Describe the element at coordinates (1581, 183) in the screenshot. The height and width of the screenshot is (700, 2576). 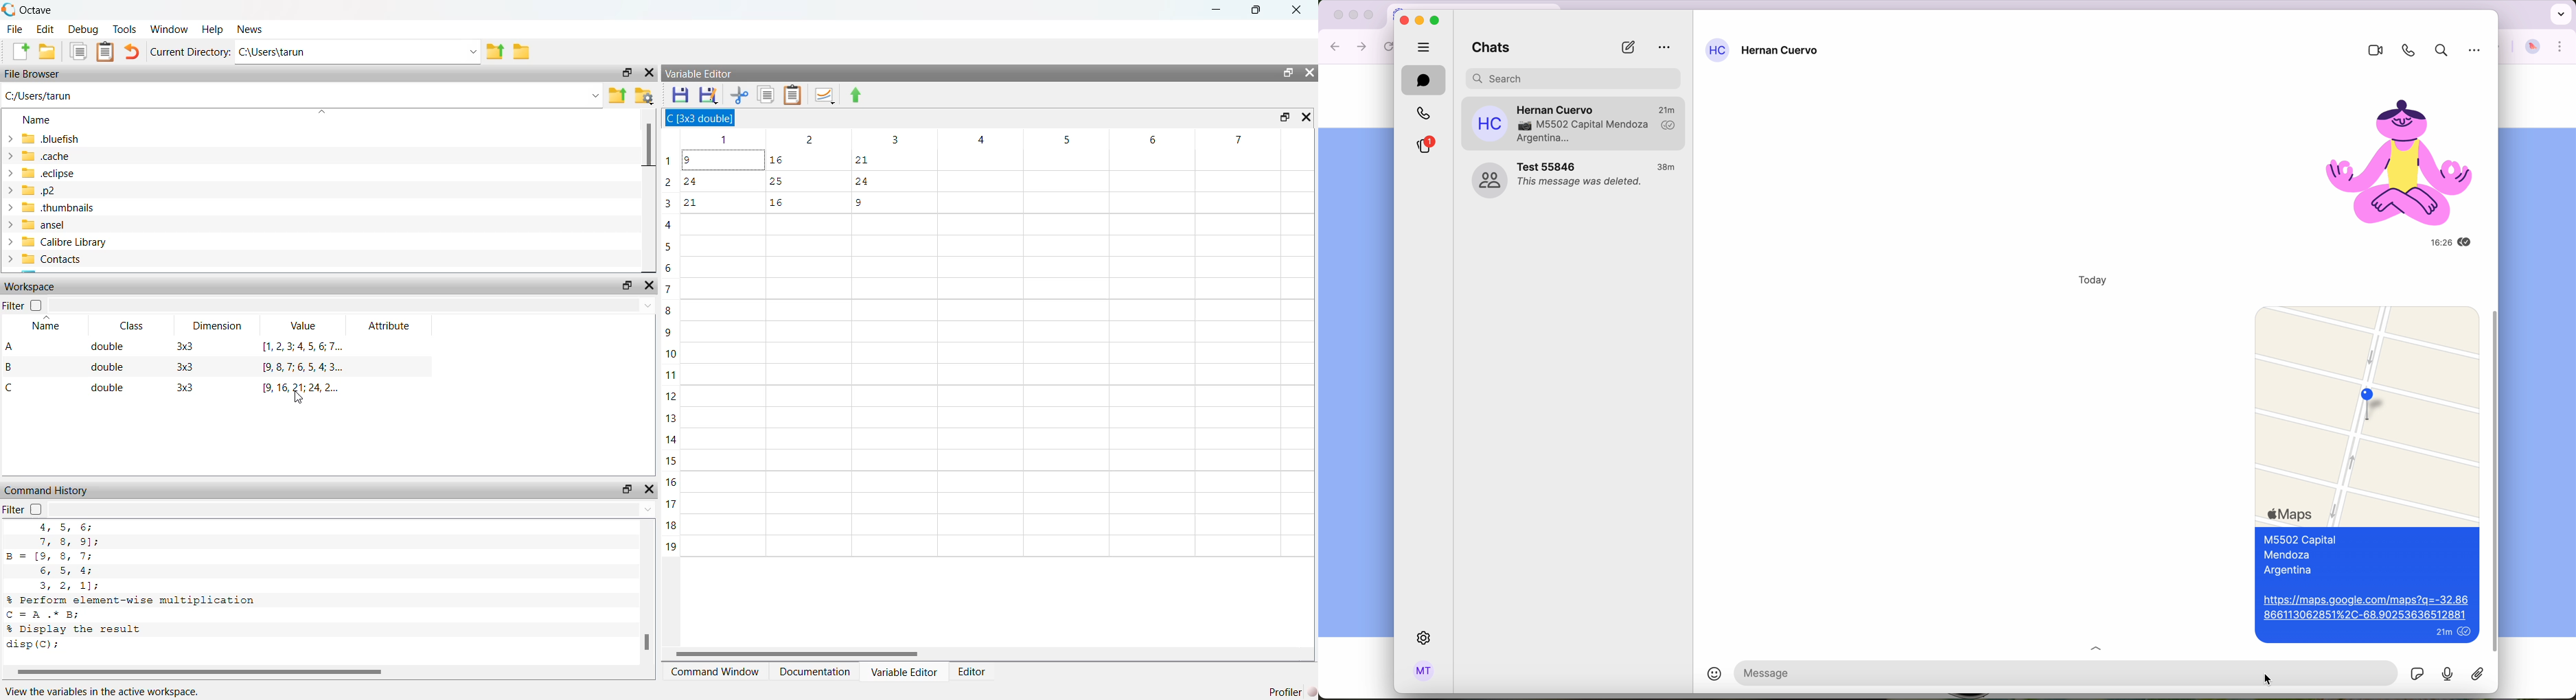
I see `This message was deleted.` at that location.